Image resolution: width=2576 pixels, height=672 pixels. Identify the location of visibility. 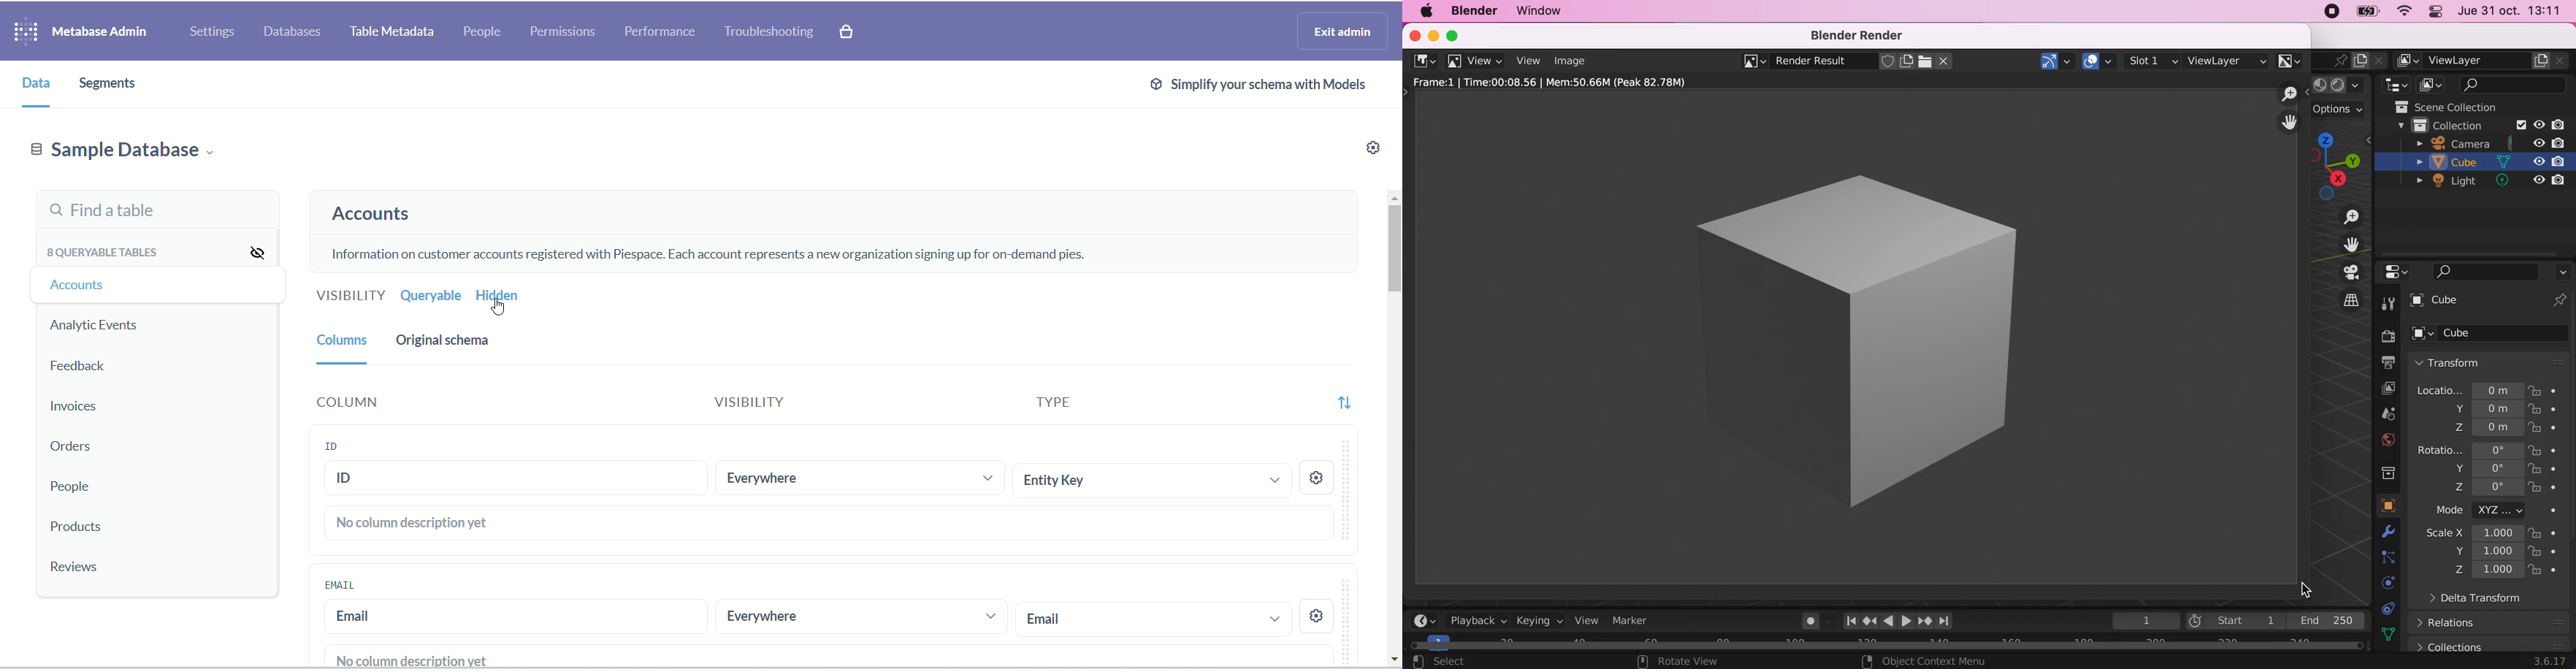
(348, 295).